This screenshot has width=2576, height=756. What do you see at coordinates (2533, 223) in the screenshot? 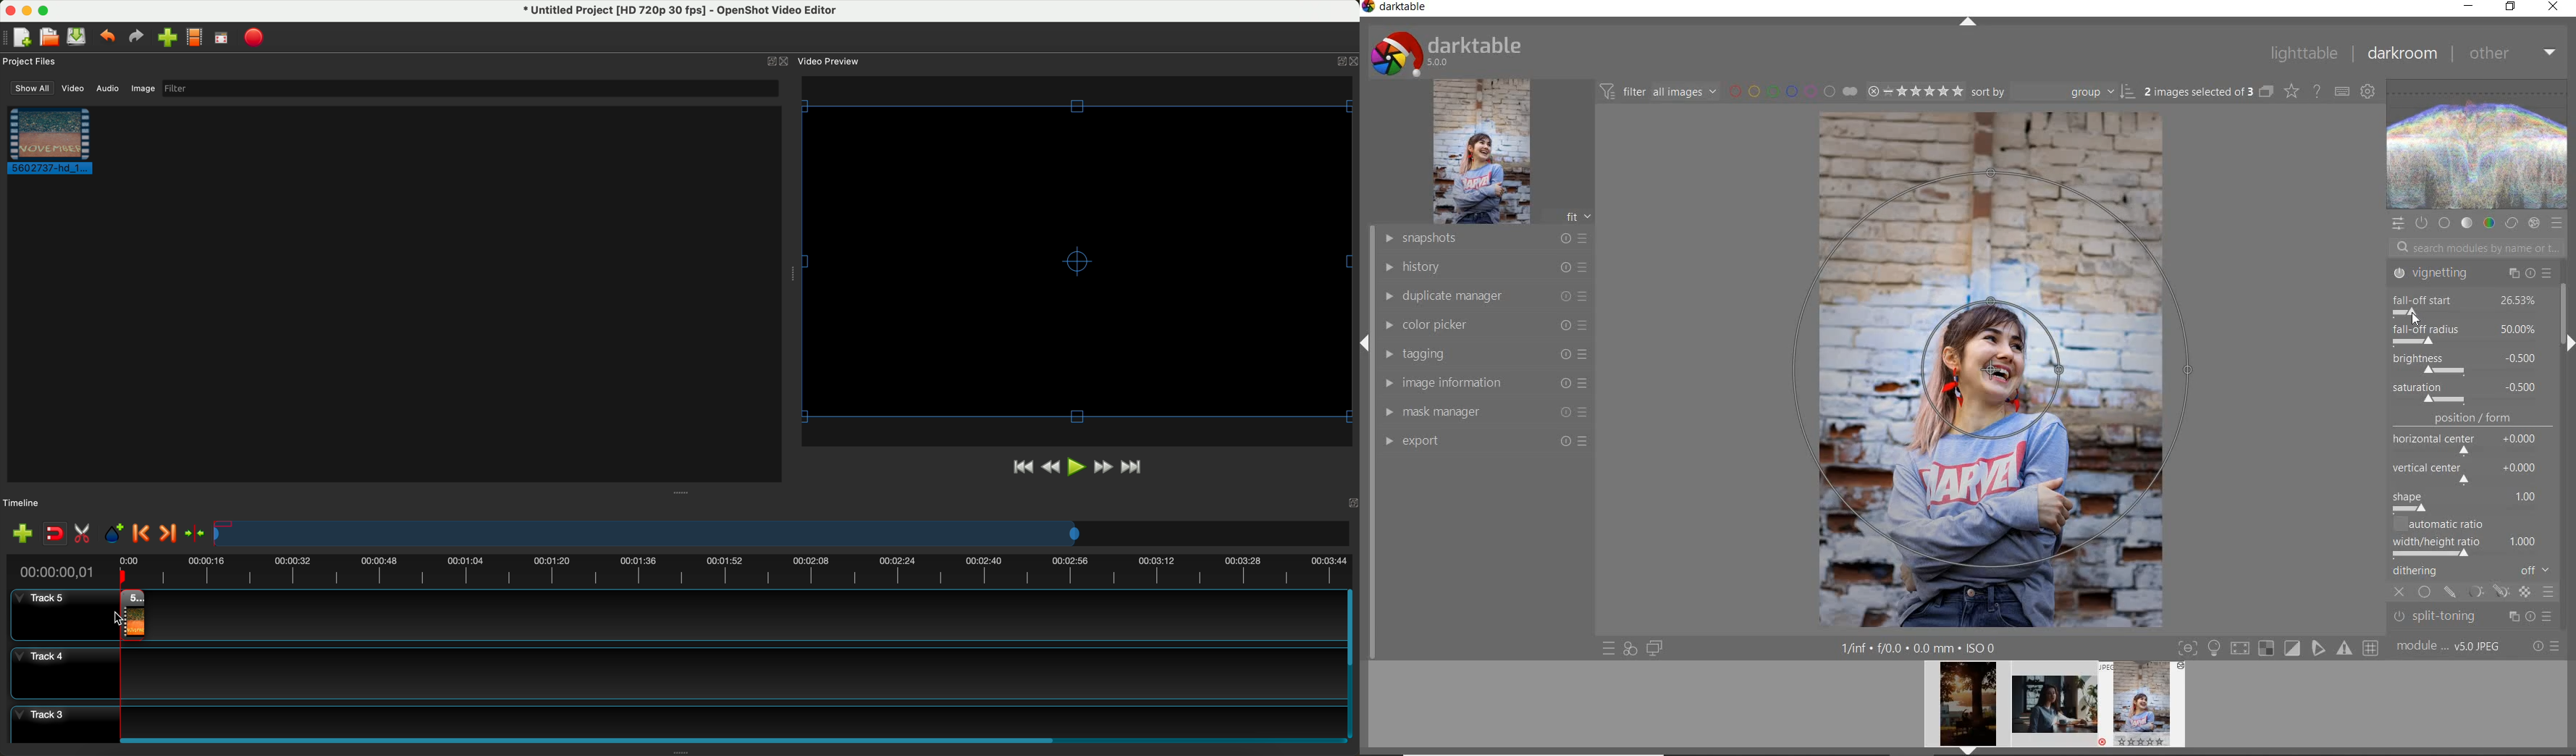
I see `effect` at bounding box center [2533, 223].